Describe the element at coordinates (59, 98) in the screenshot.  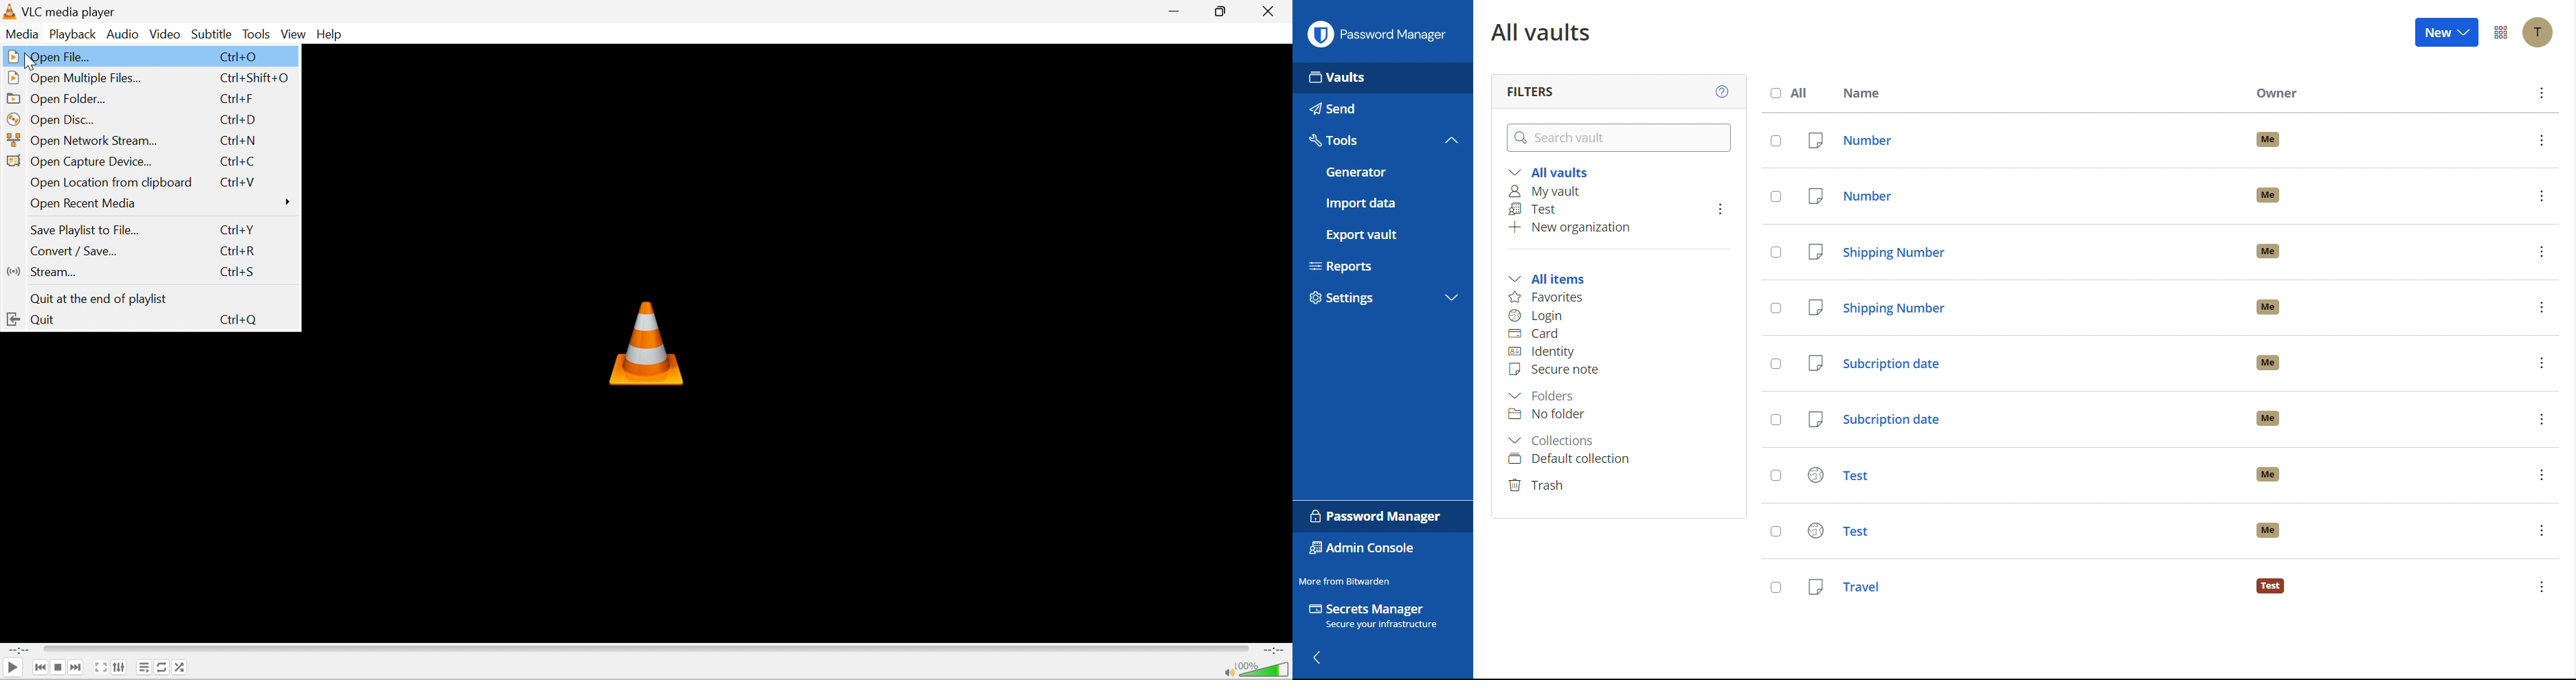
I see `Open Folder...` at that location.